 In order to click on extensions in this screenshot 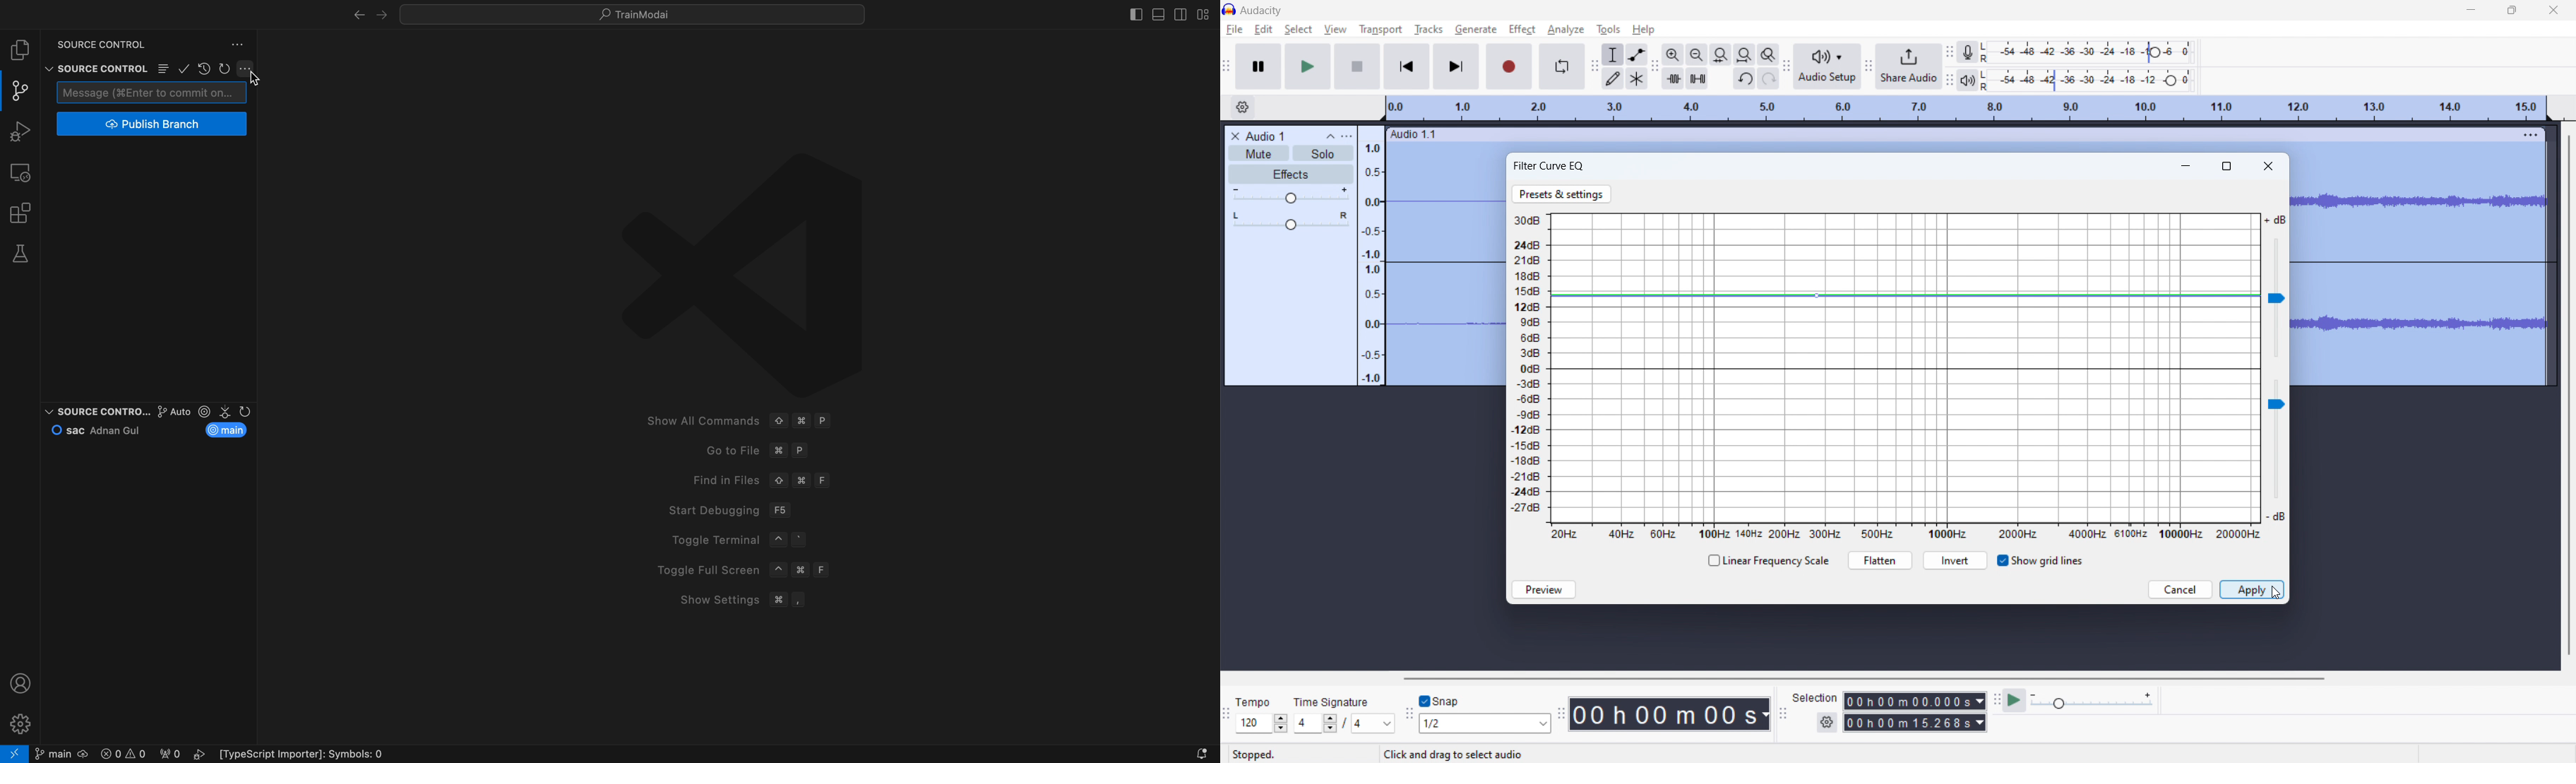, I will do `click(22, 212)`.